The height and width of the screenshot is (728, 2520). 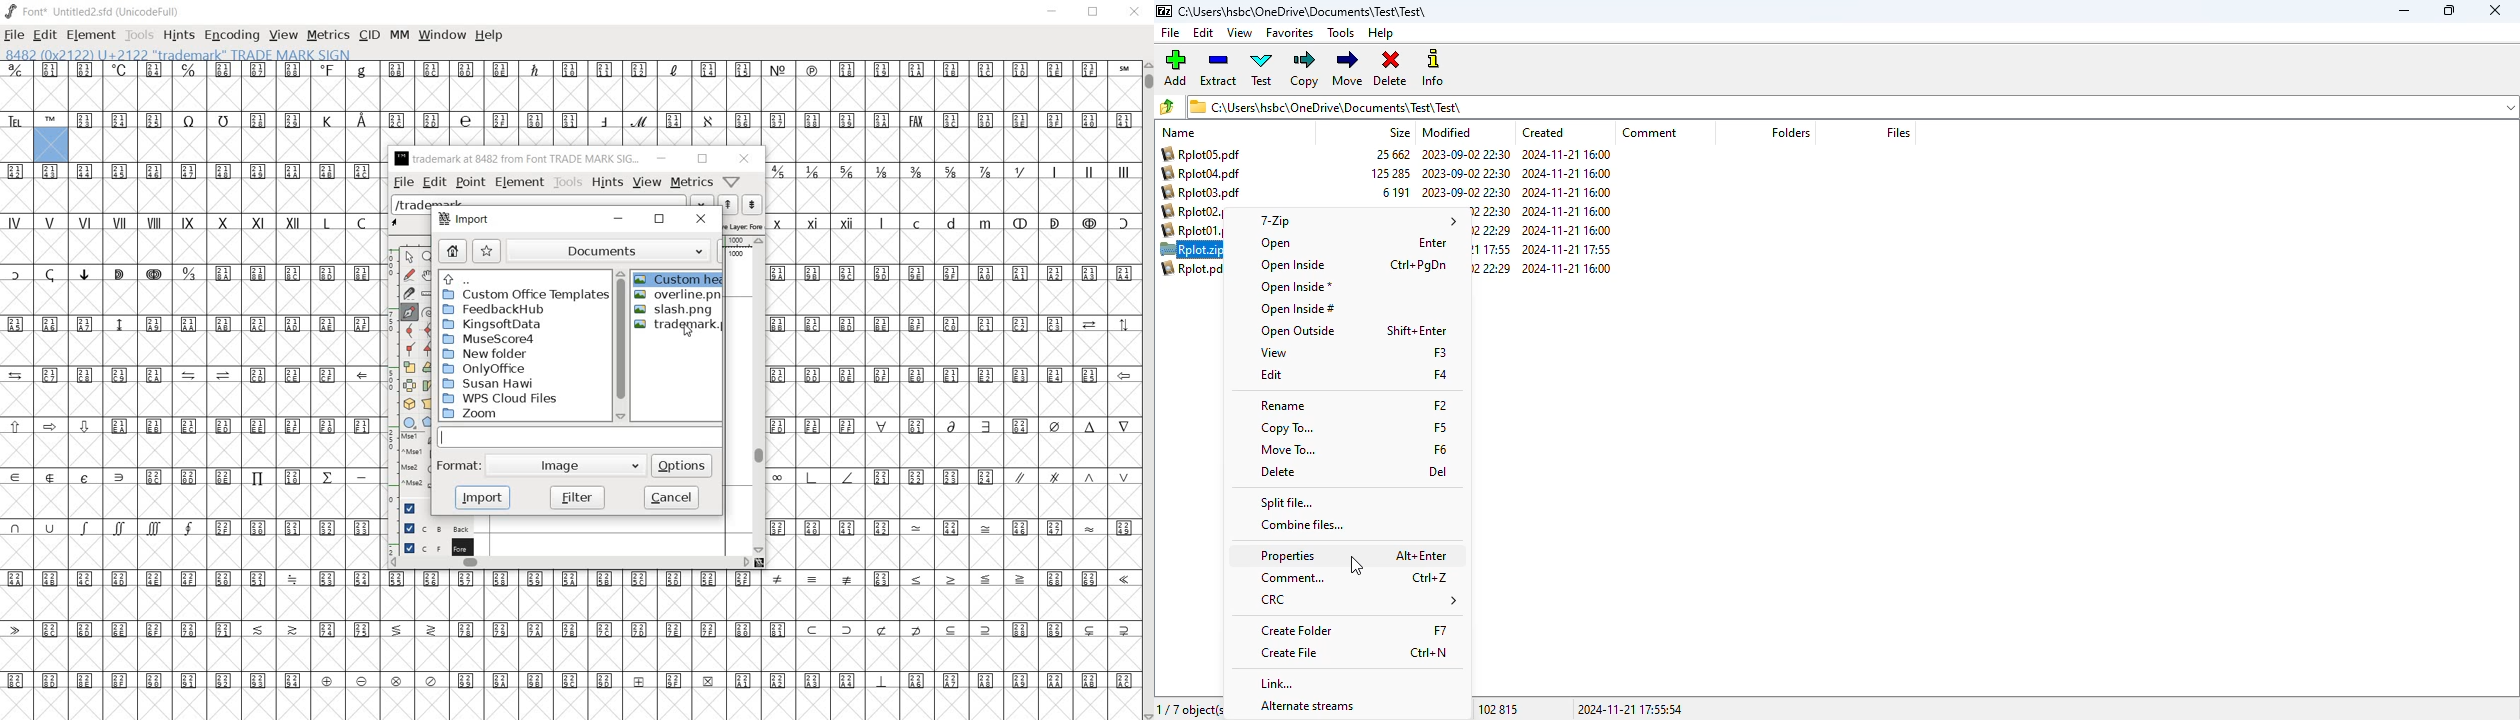 What do you see at coordinates (1430, 577) in the screenshot?
I see `Ctrl+Z` at bounding box center [1430, 577].